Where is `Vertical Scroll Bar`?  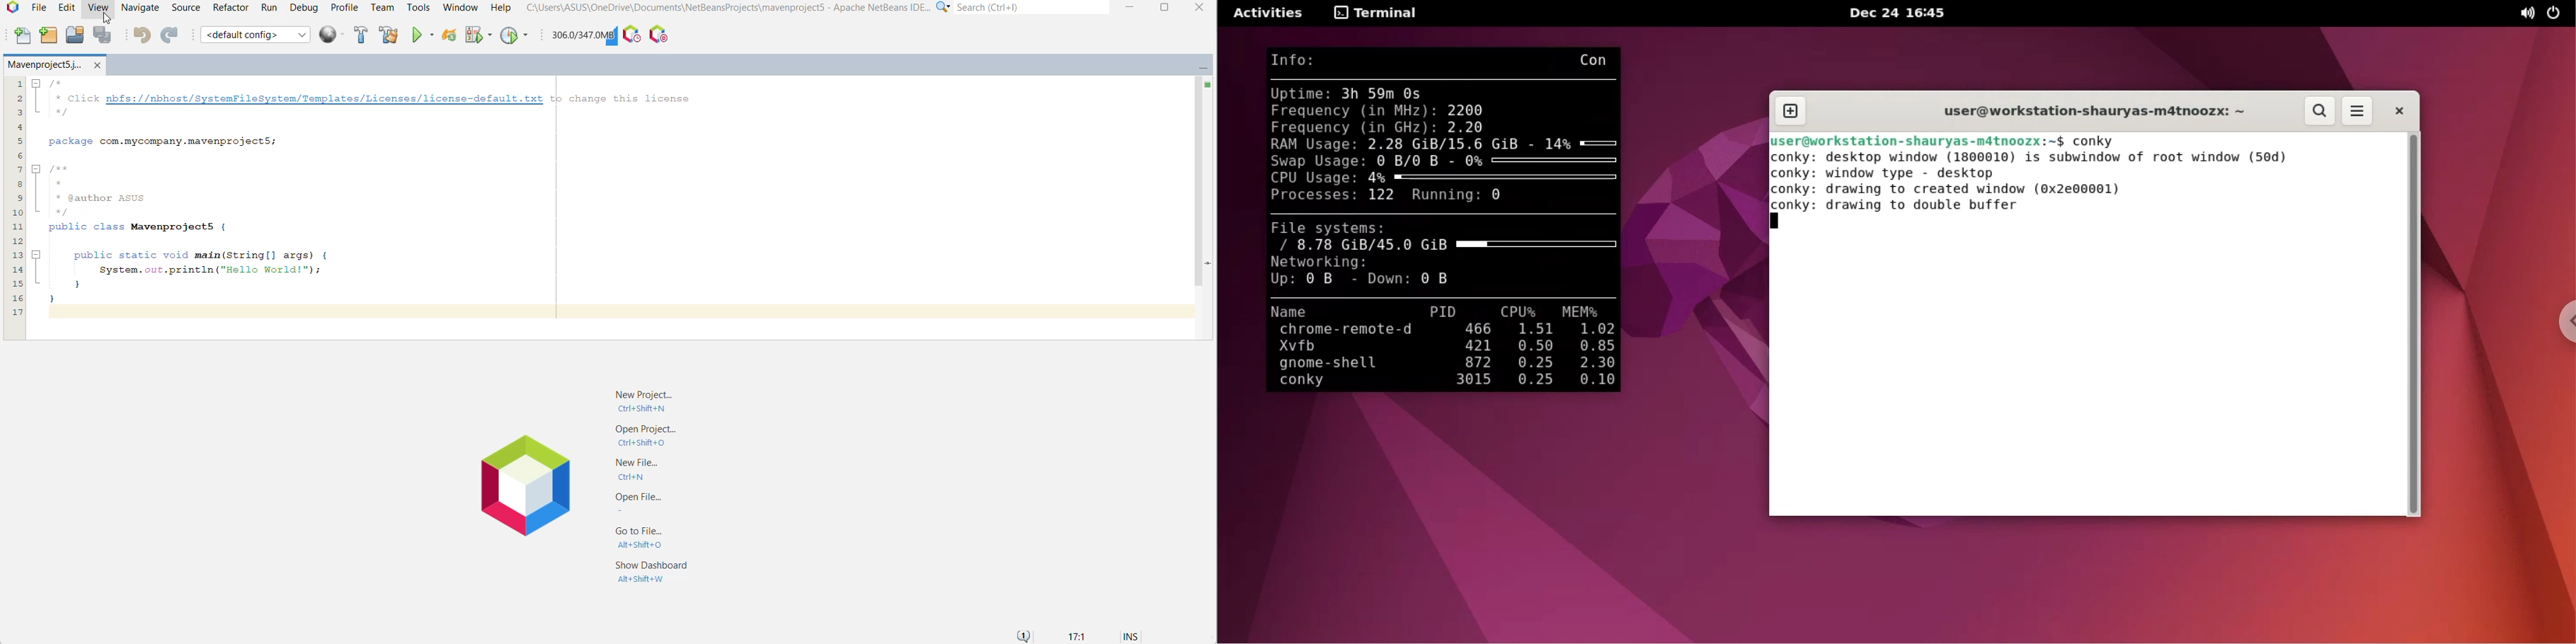
Vertical Scroll Bar is located at coordinates (1196, 207).